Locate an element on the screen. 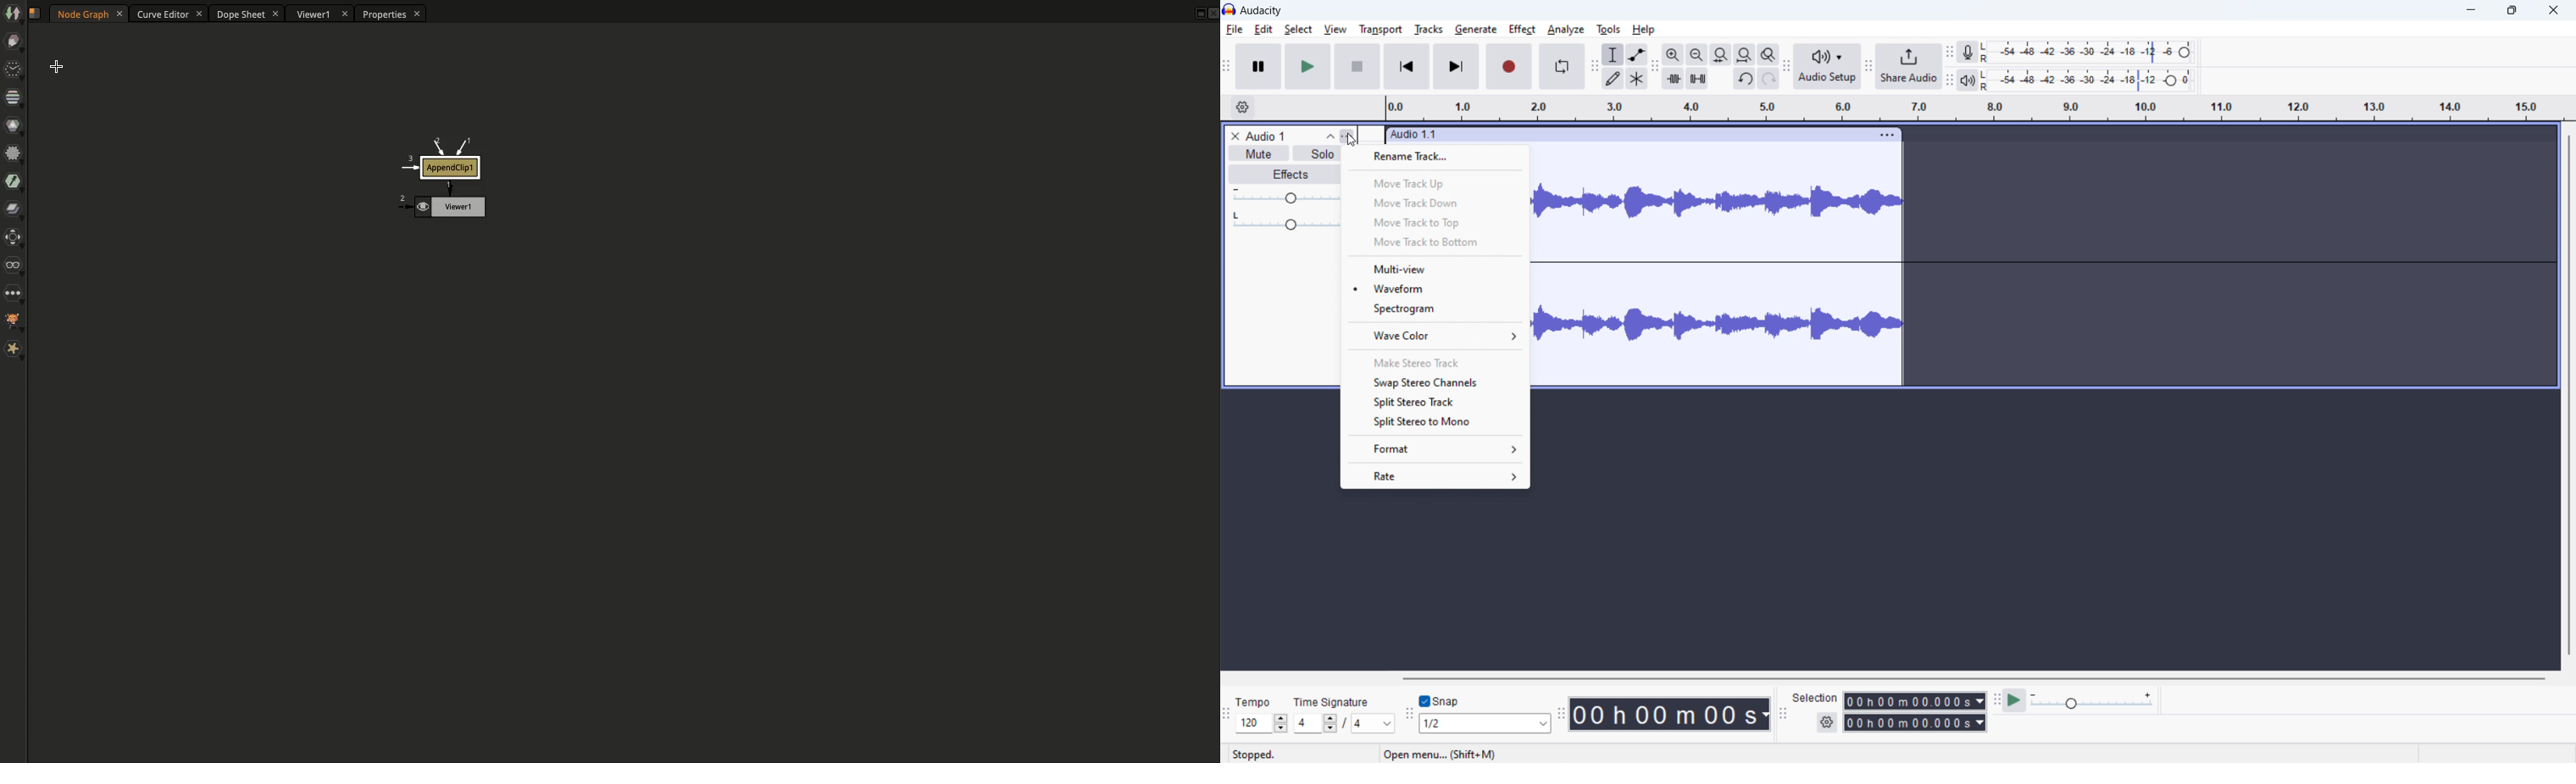 Image resolution: width=2576 pixels, height=784 pixels. share audio is located at coordinates (1909, 66).